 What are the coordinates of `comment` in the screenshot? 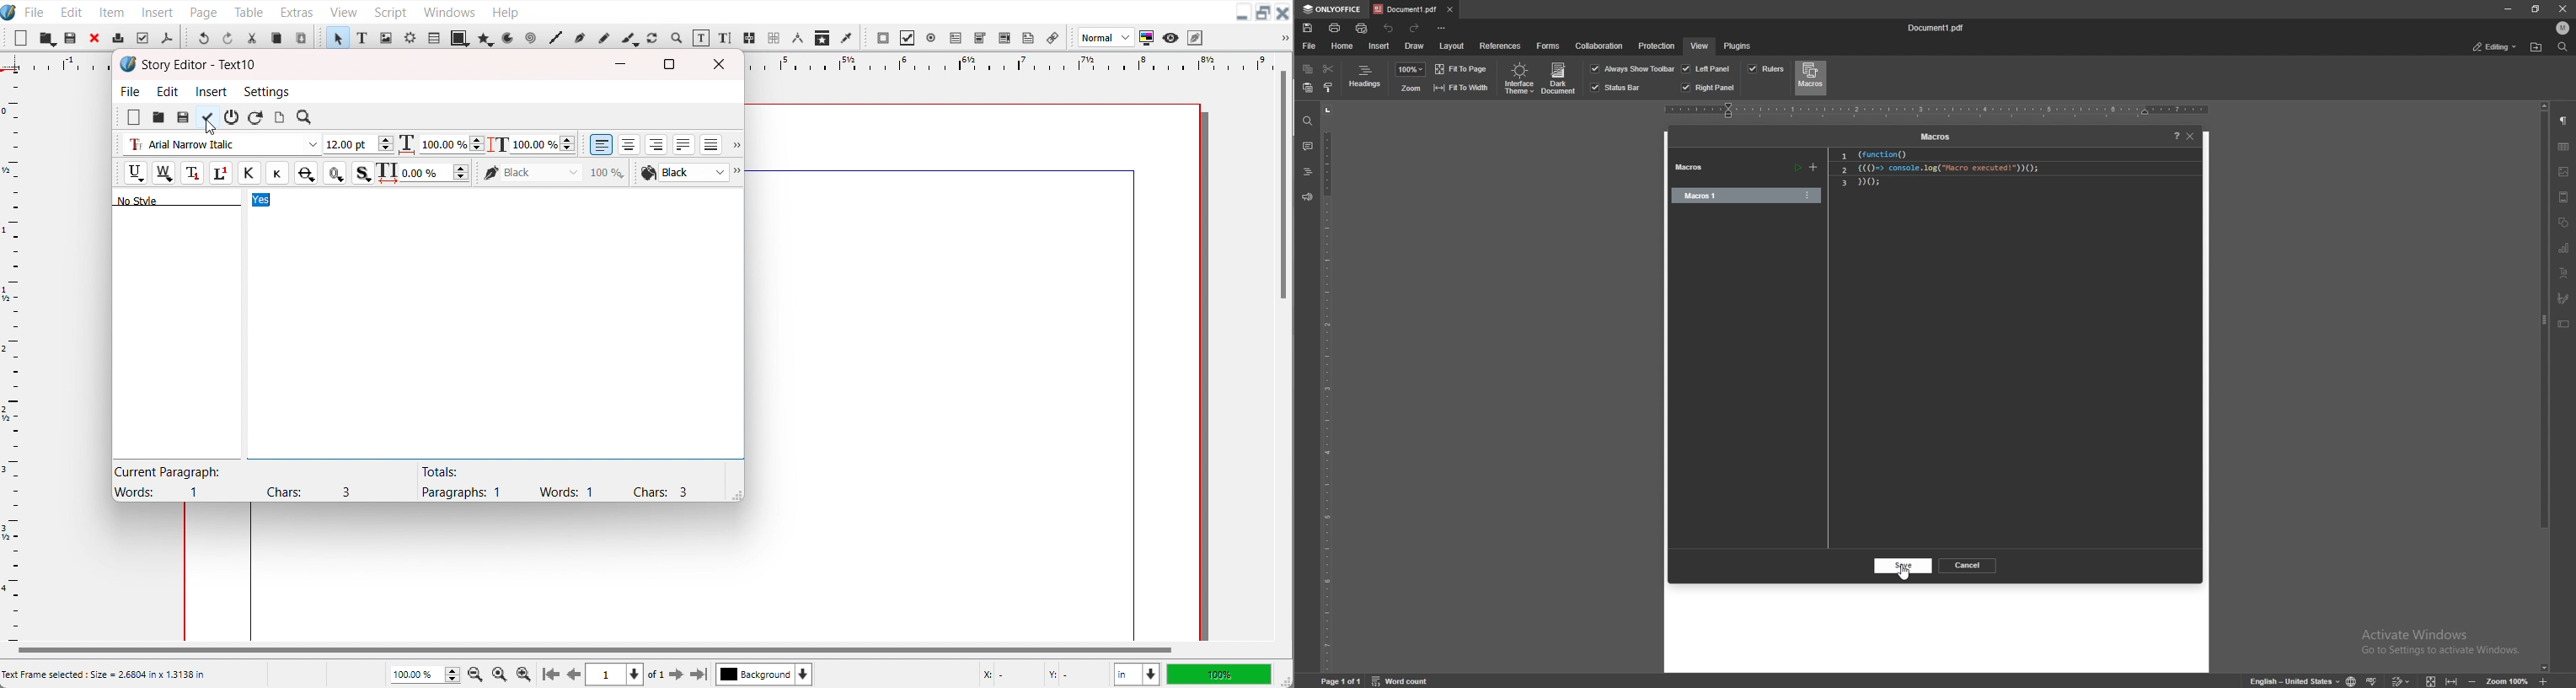 It's located at (1307, 146).